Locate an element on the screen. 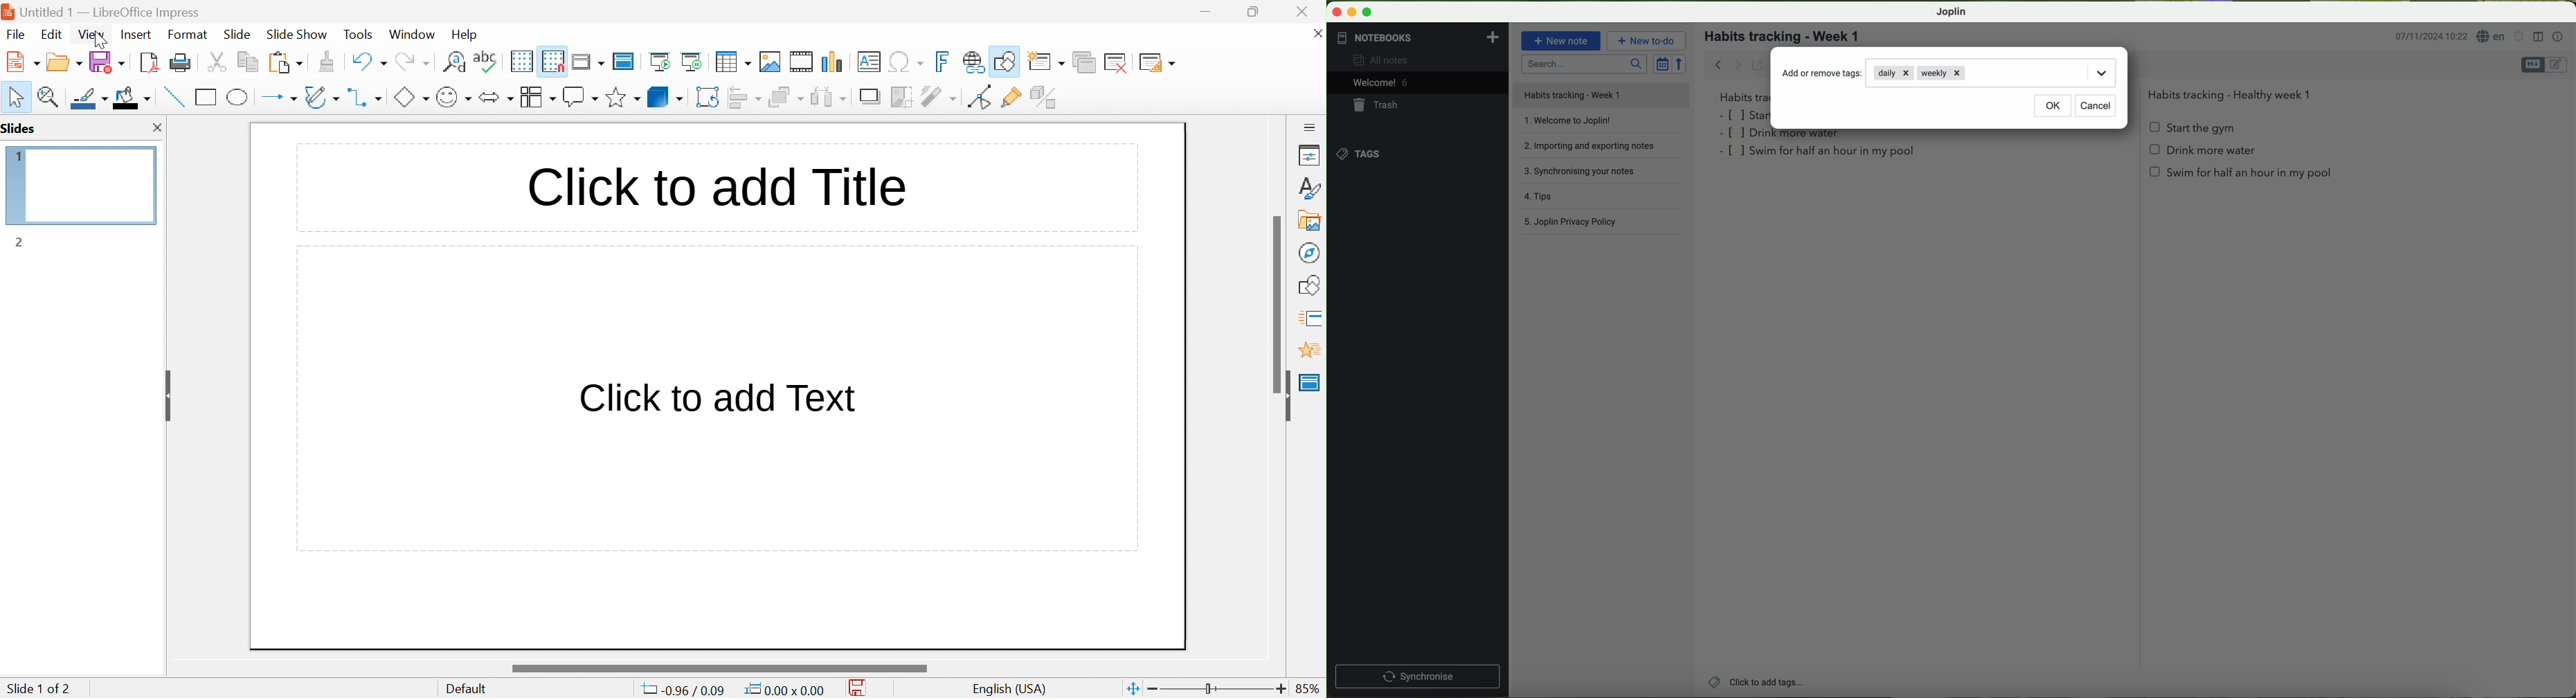 The width and height of the screenshot is (2576, 700). edit is located at coordinates (53, 34).